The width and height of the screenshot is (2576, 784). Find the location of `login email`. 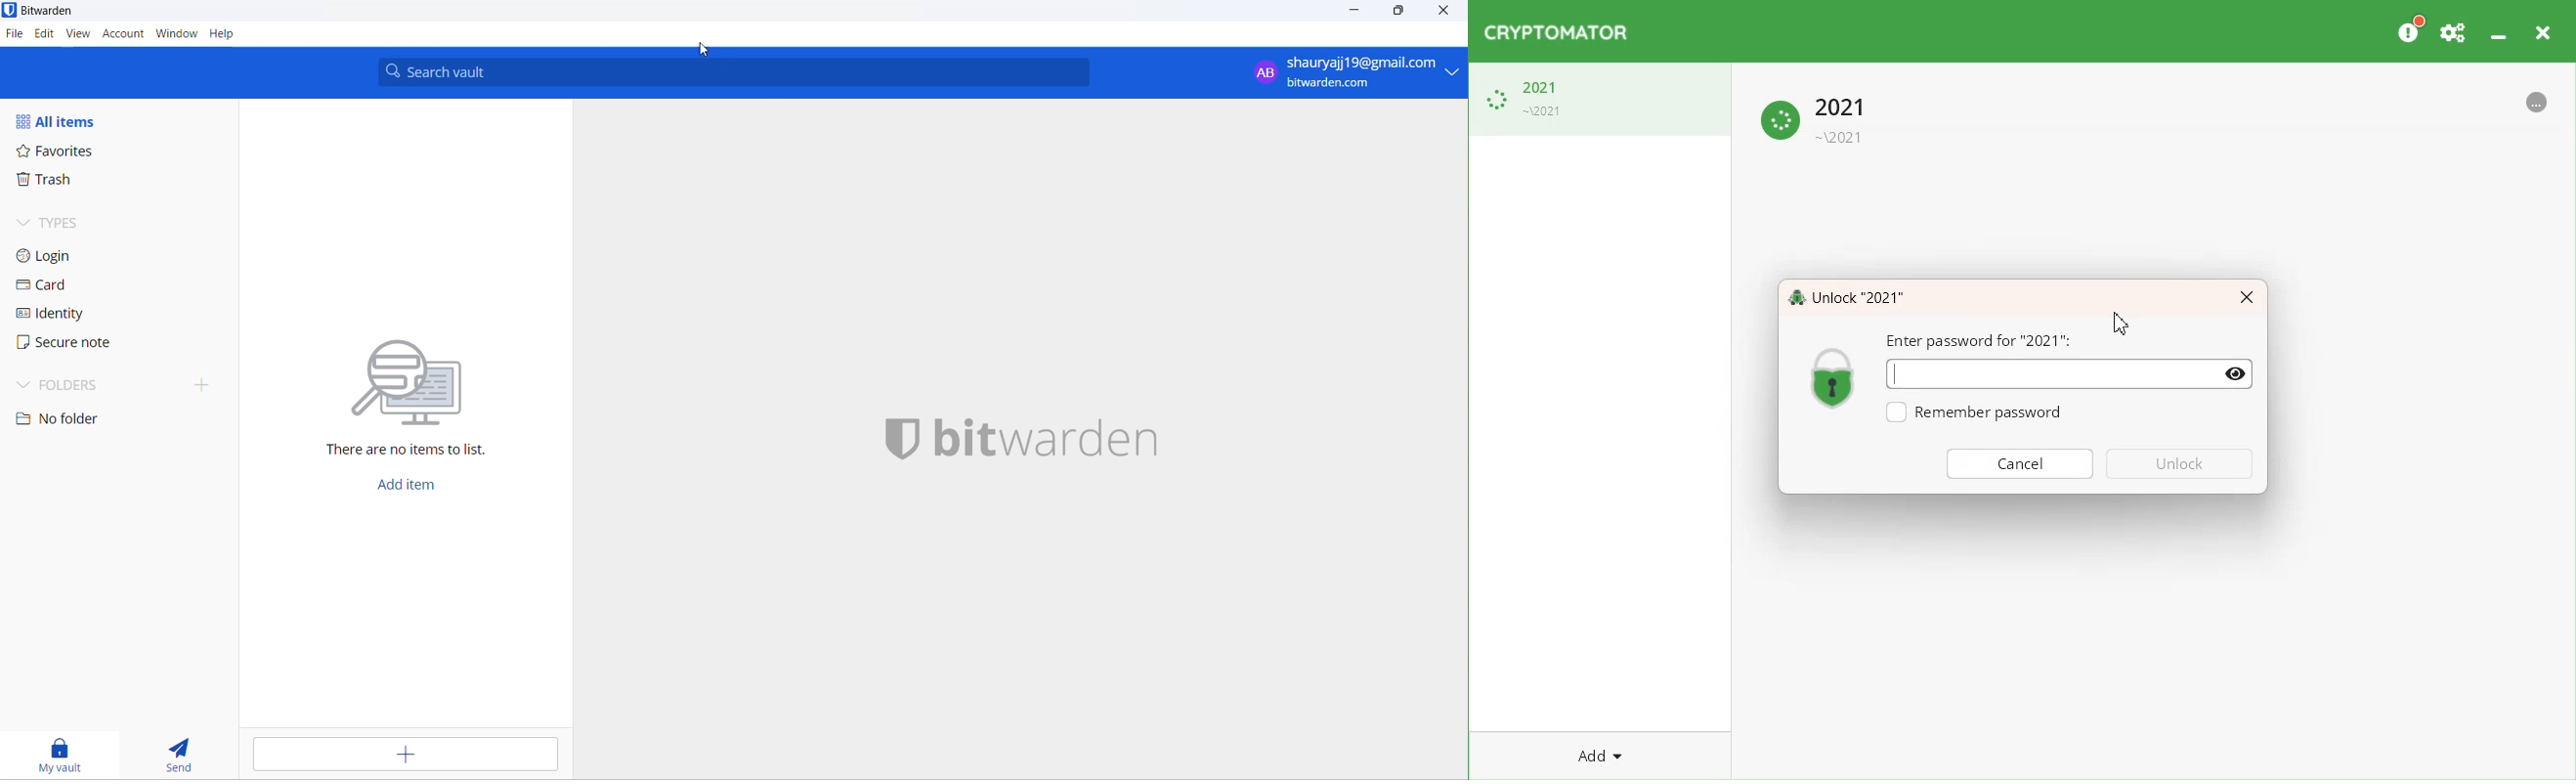

login email is located at coordinates (1352, 73).